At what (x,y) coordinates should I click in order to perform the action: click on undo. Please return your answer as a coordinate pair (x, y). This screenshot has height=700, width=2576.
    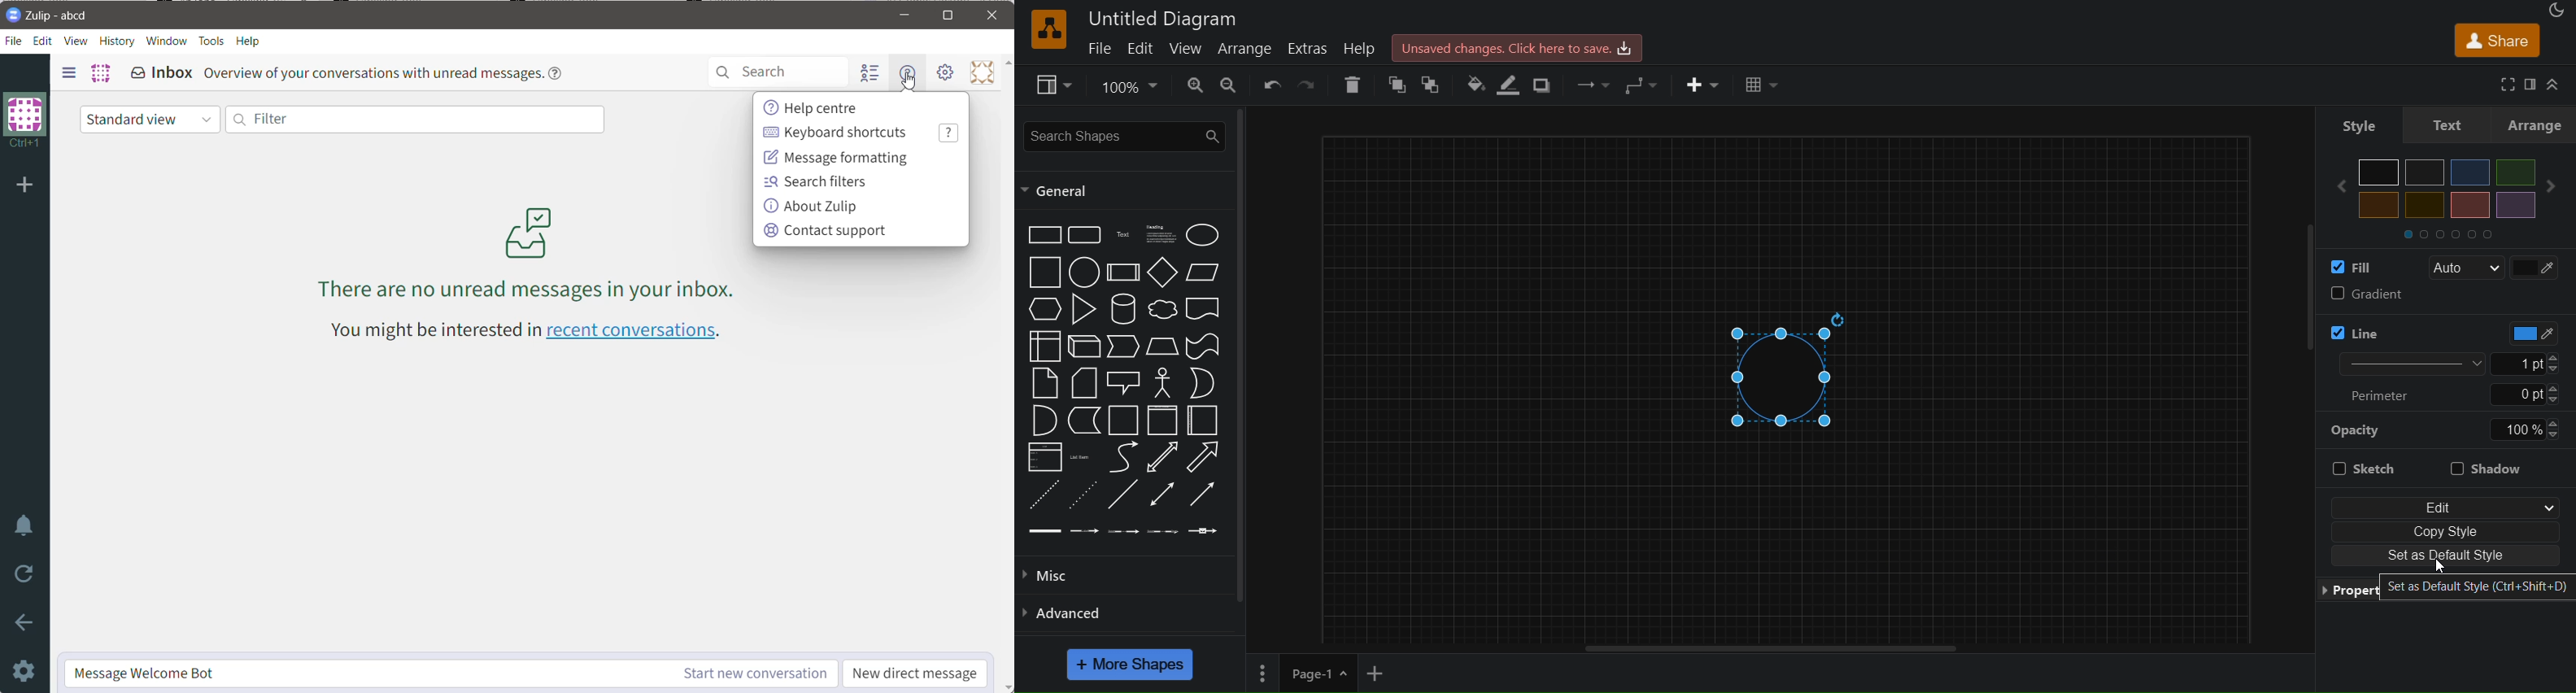
    Looking at the image, I should click on (1271, 84).